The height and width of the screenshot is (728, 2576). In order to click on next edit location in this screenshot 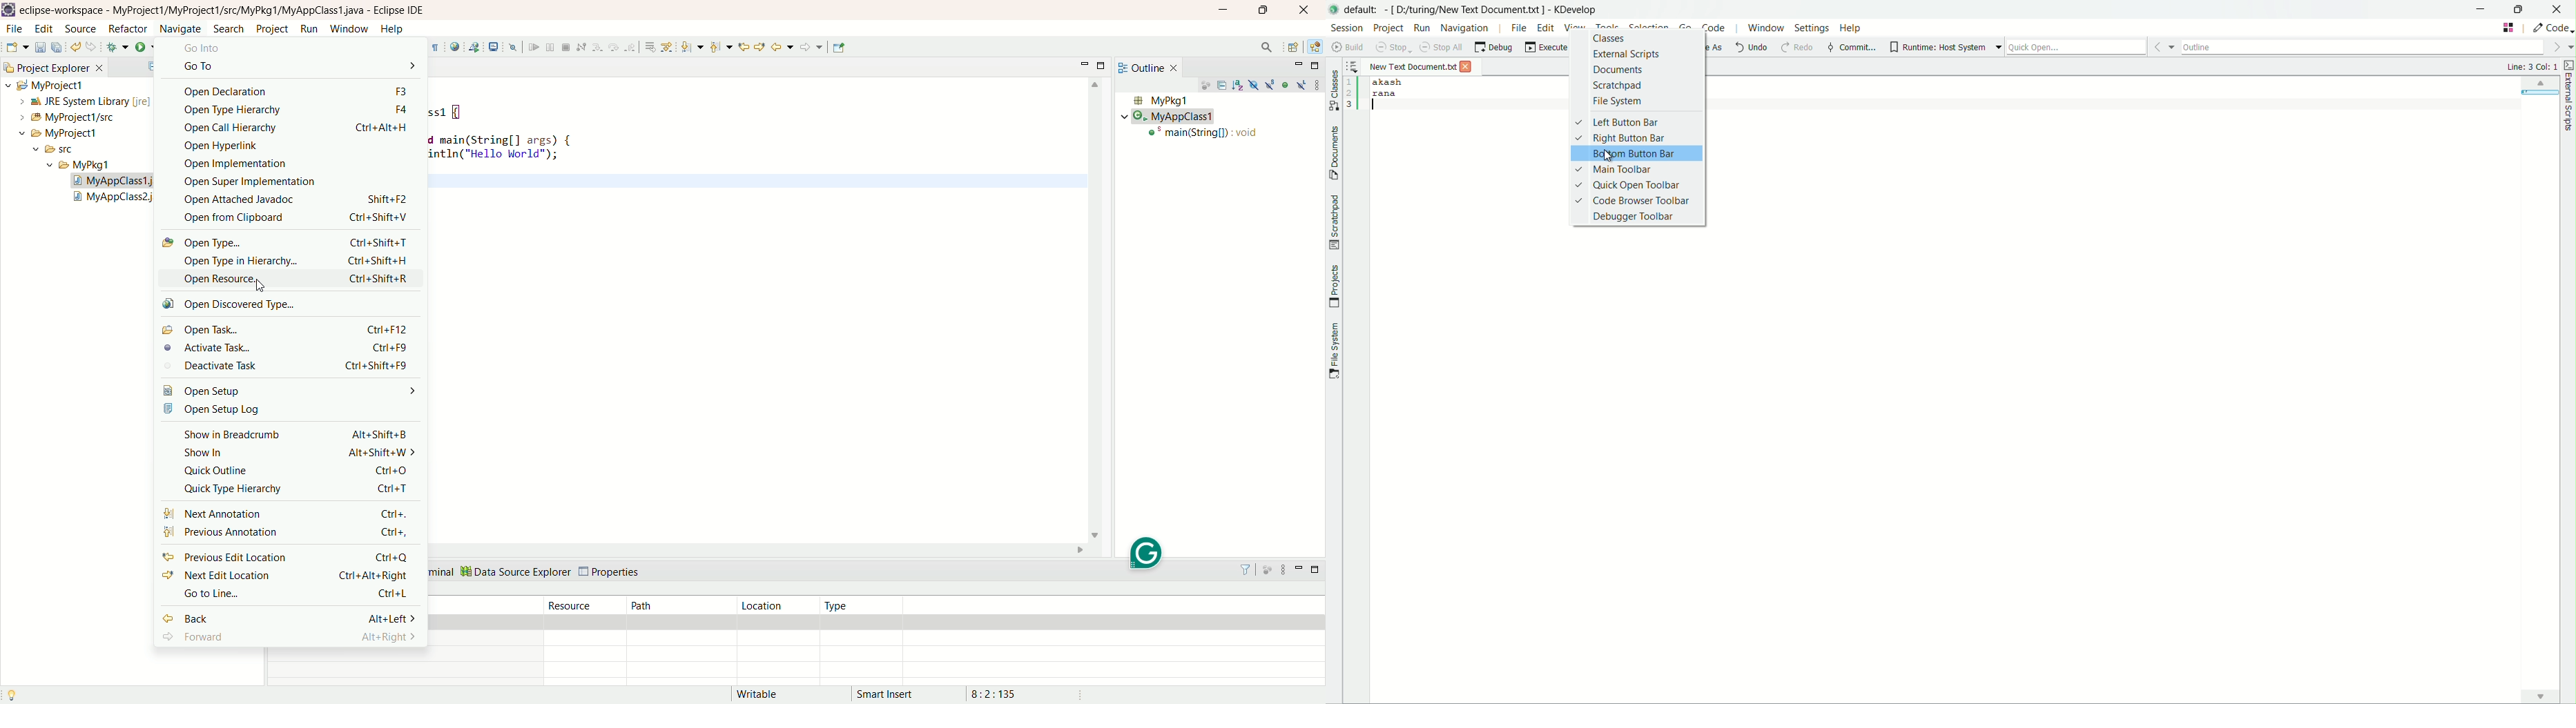, I will do `click(287, 578)`.